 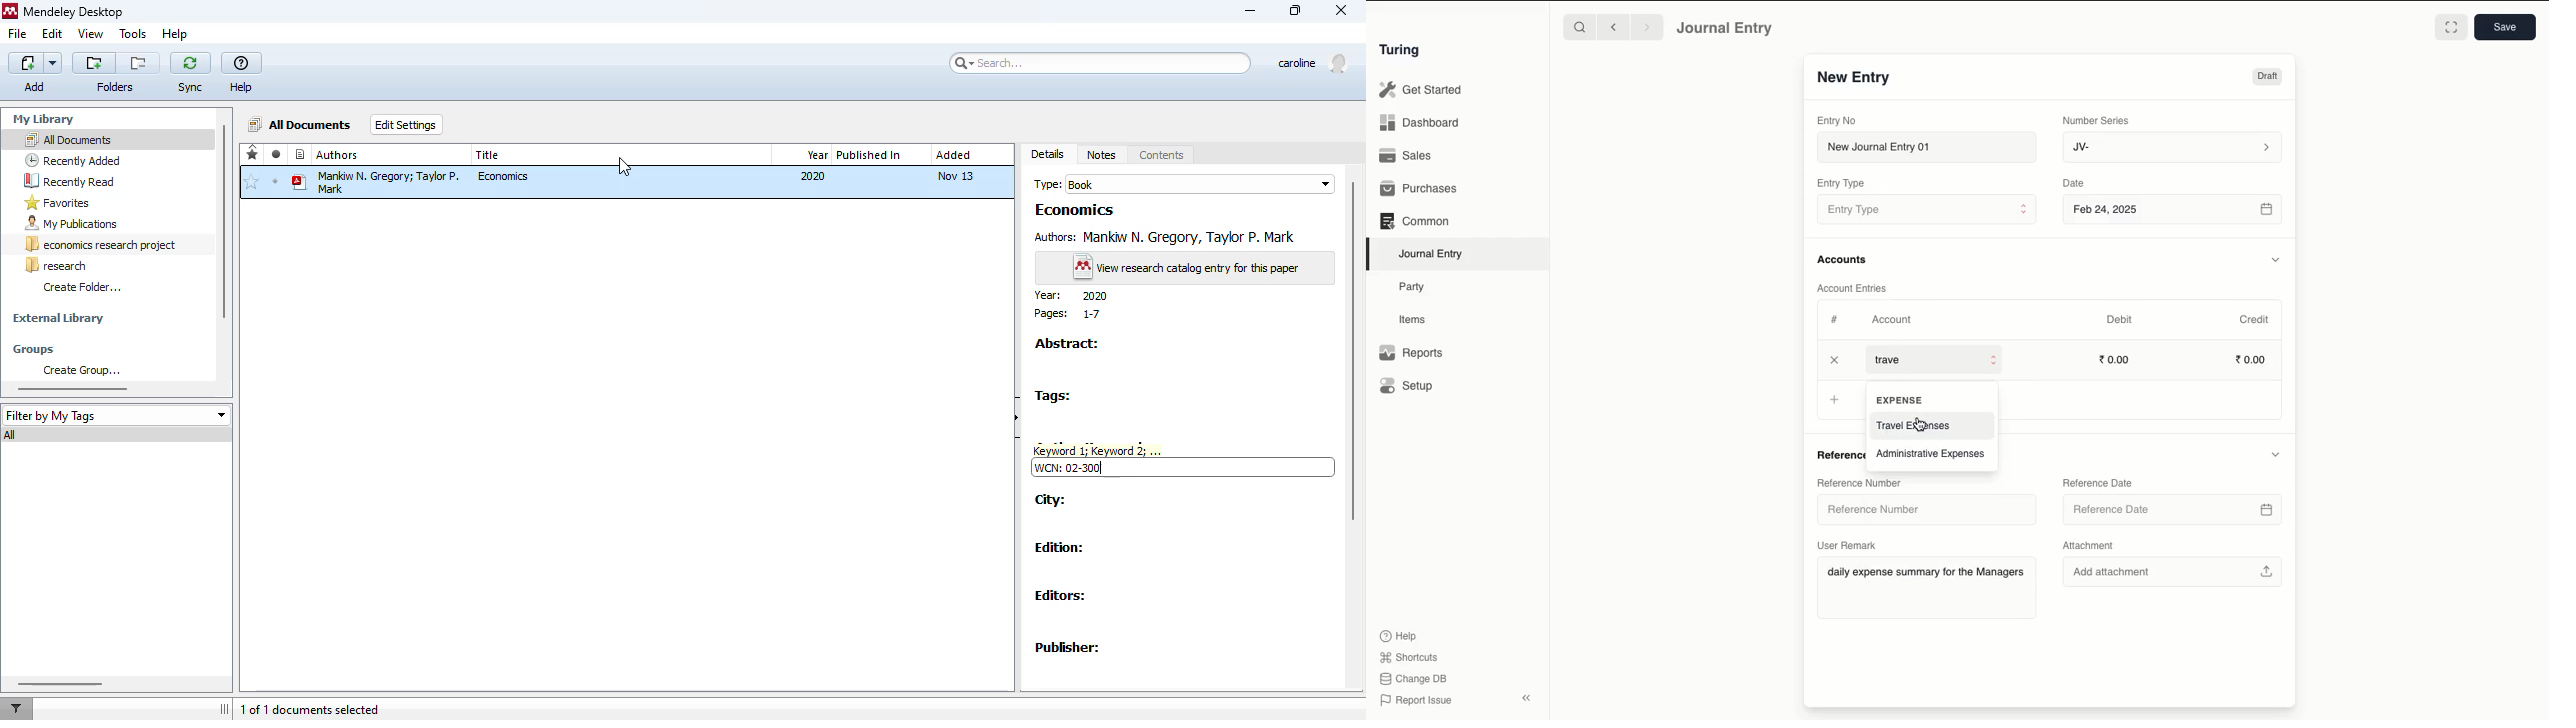 What do you see at coordinates (2120, 320) in the screenshot?
I see `Debit` at bounding box center [2120, 320].